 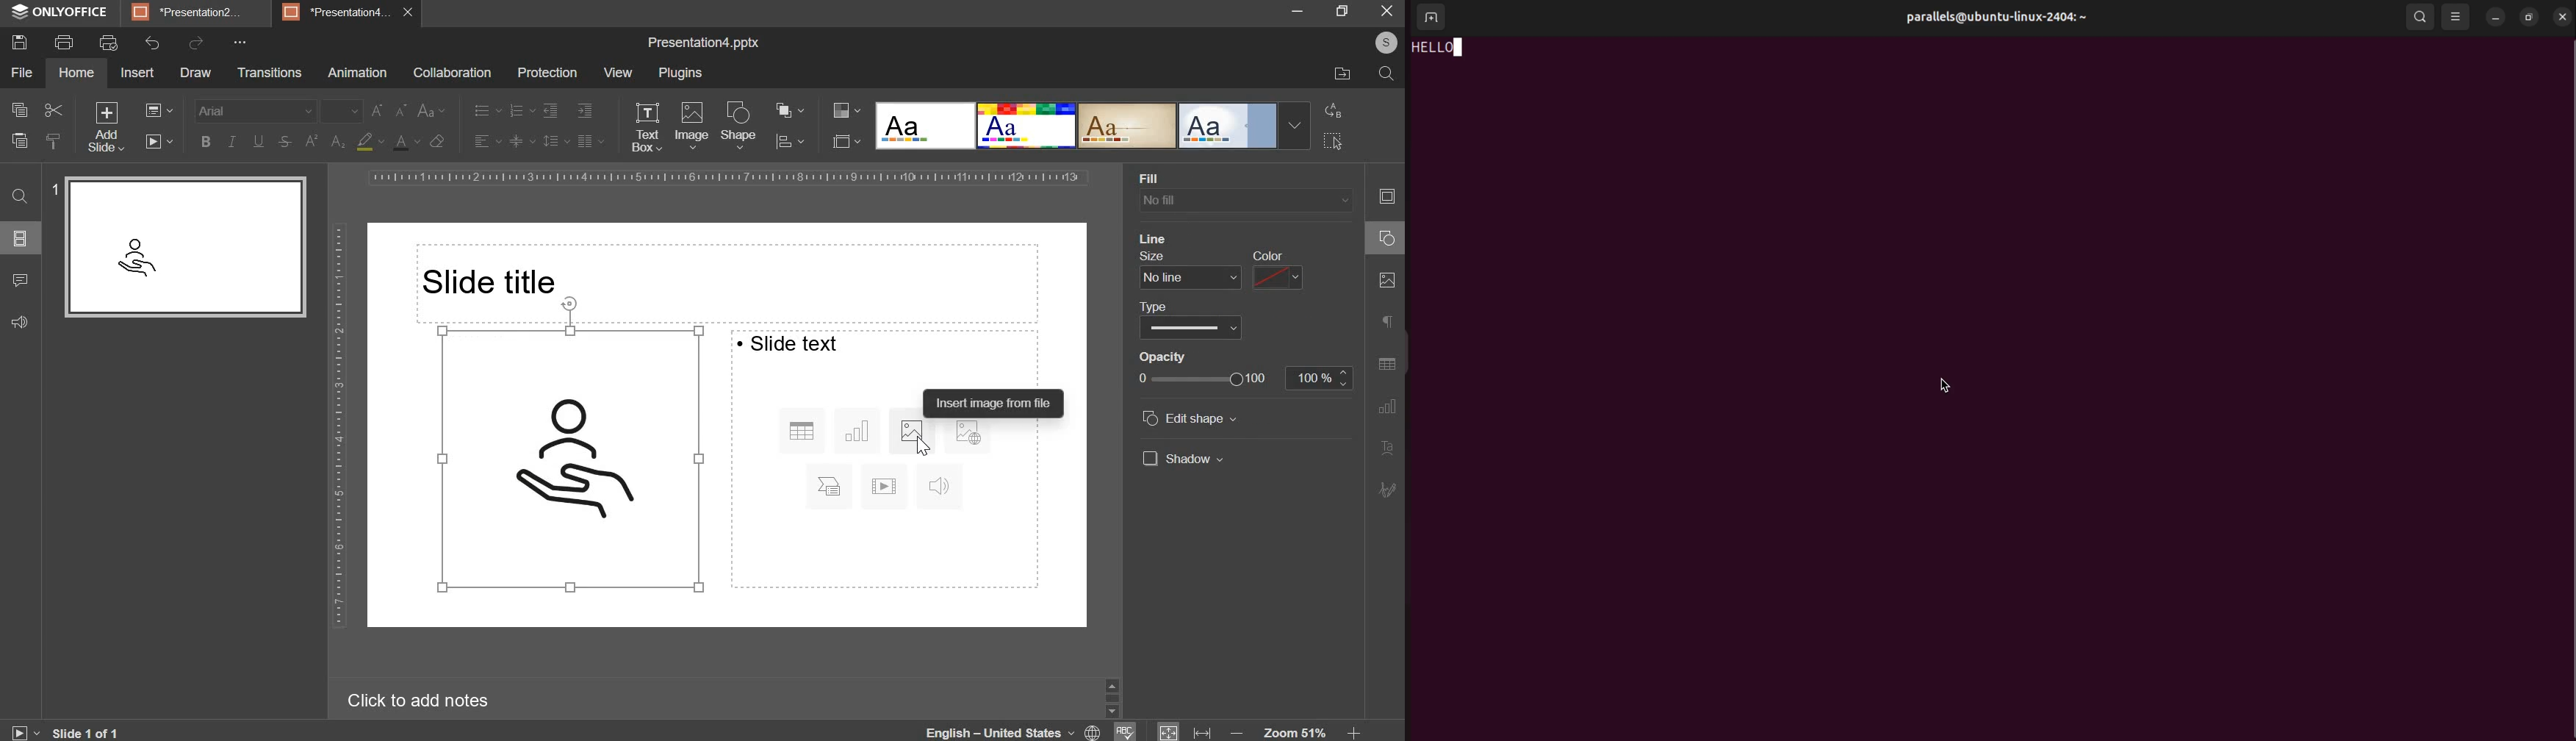 I want to click on feedback, so click(x=21, y=321).